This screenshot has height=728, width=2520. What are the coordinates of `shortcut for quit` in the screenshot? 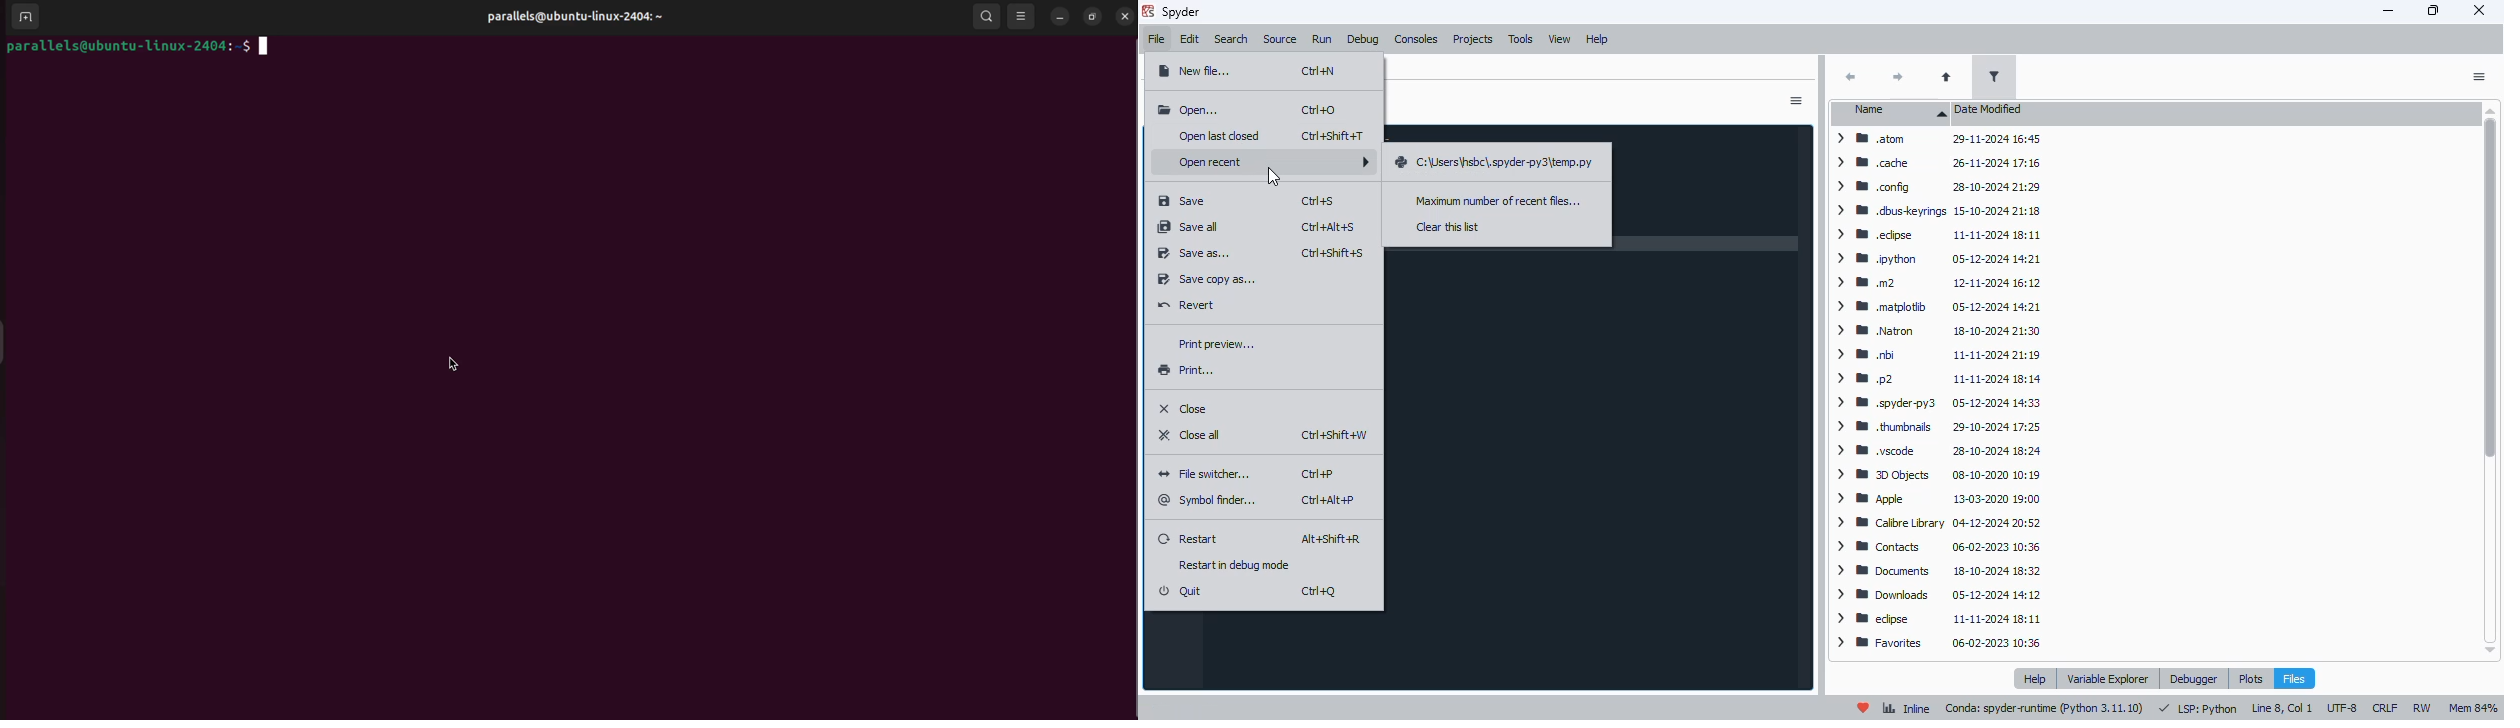 It's located at (1318, 591).